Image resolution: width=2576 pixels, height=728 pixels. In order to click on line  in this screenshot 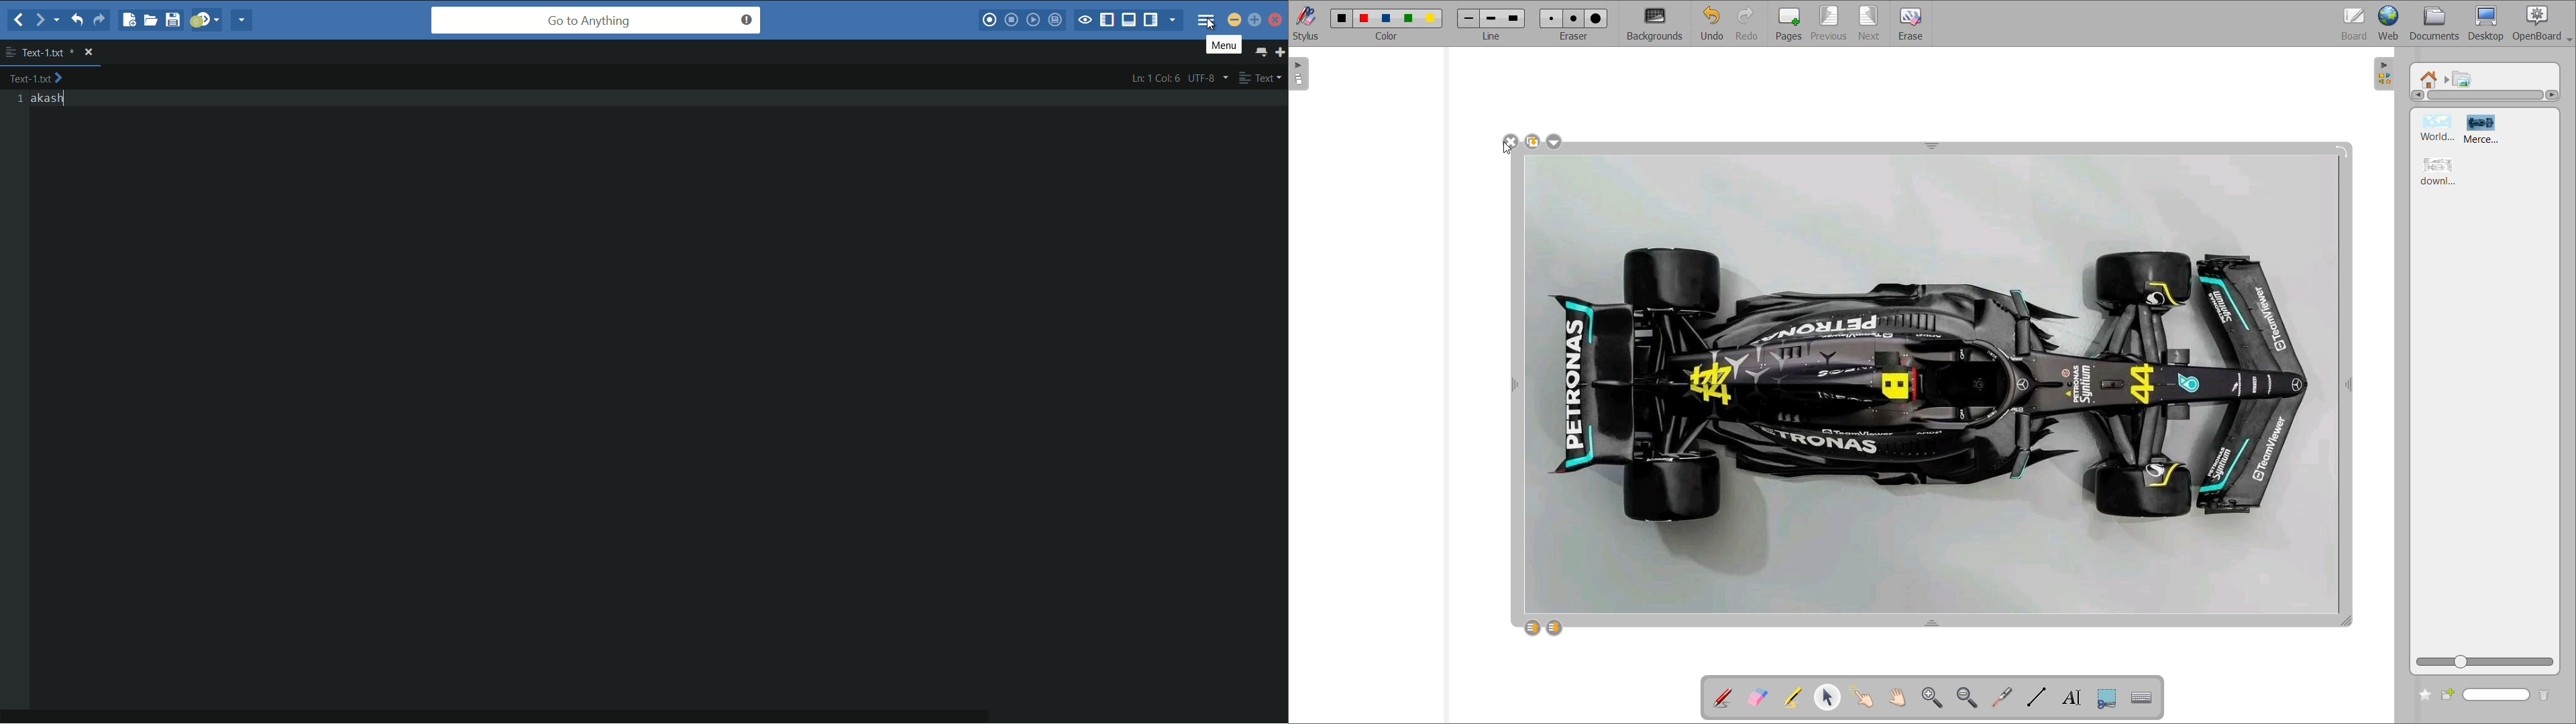, I will do `click(1492, 41)`.